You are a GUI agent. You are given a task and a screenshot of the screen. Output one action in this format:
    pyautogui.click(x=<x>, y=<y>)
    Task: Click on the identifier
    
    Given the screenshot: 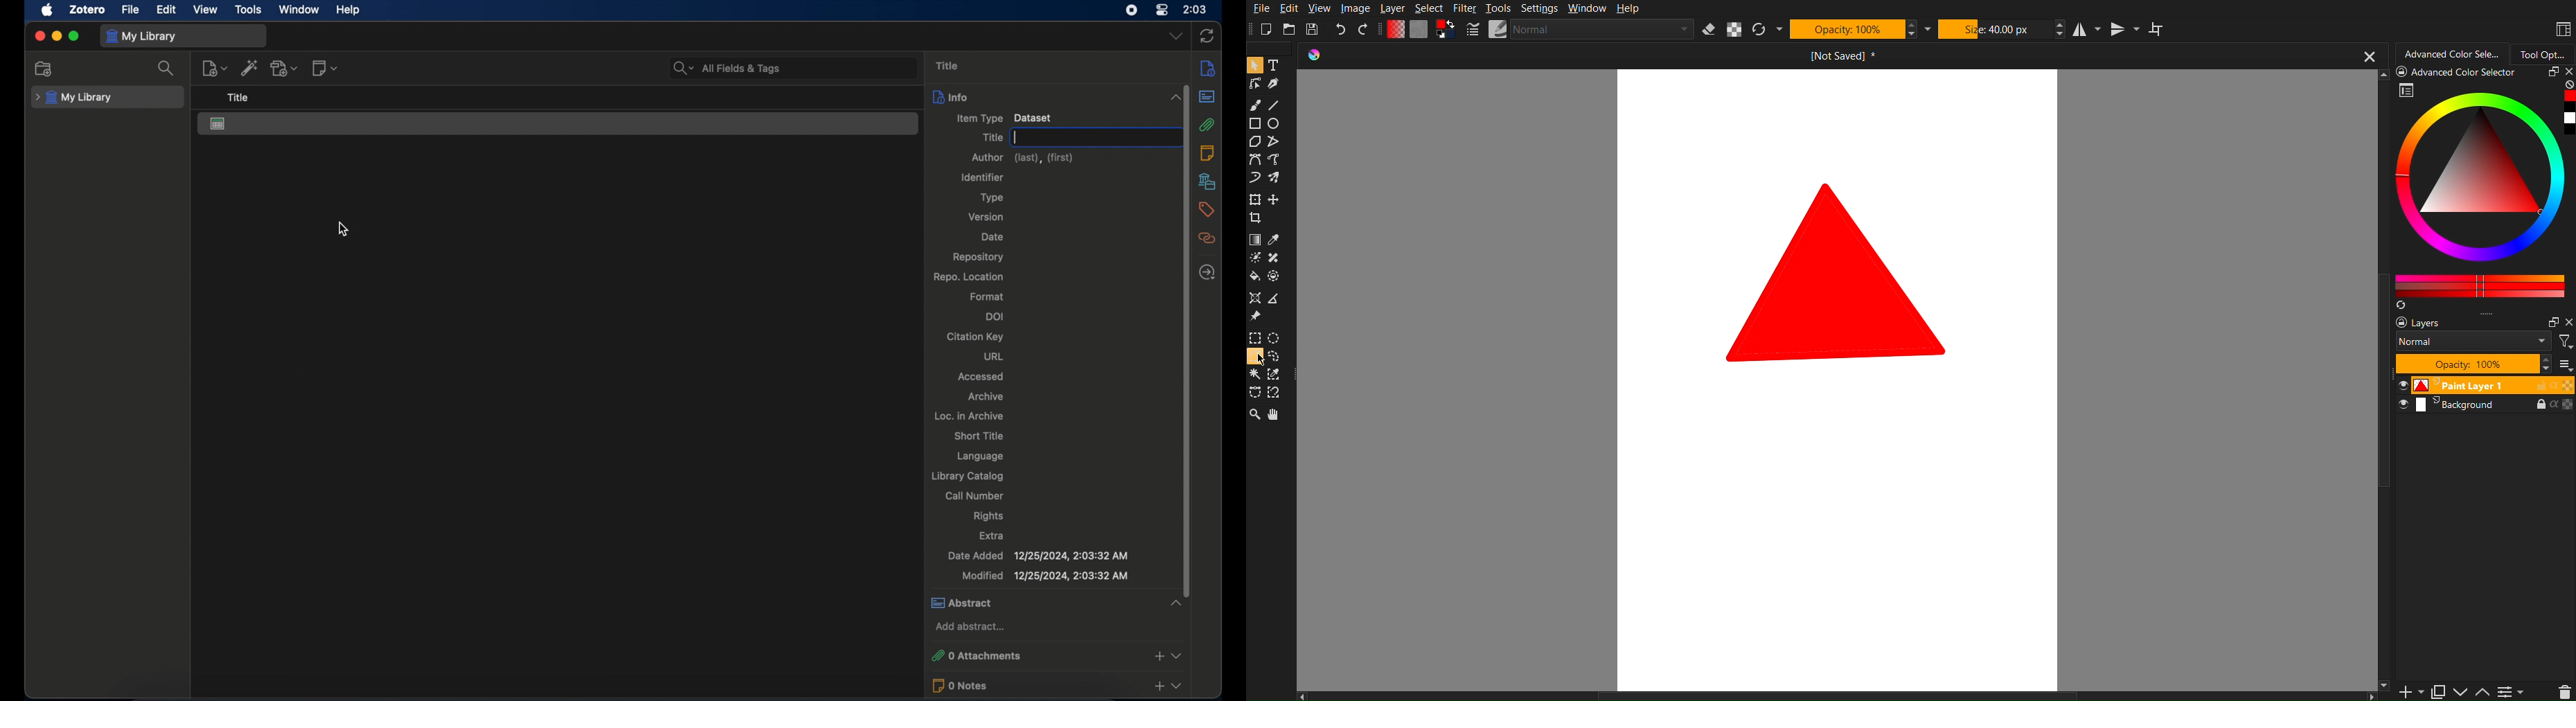 What is the action you would take?
    pyautogui.click(x=982, y=178)
    